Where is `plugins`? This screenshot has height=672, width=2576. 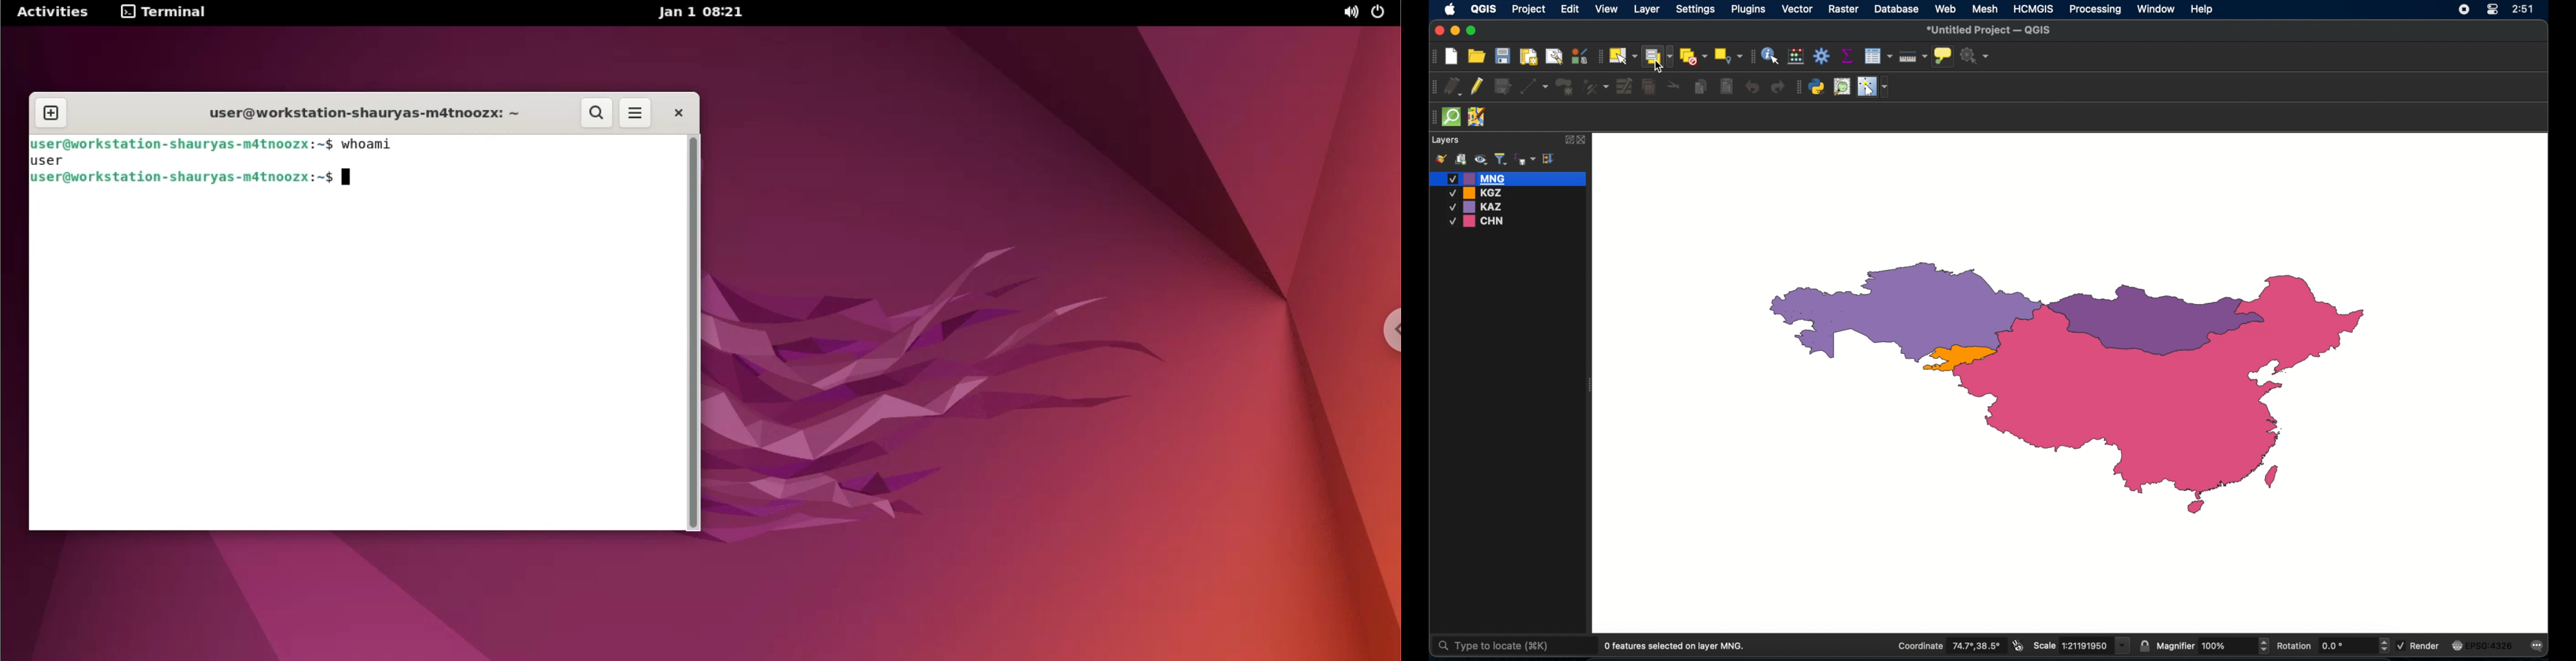
plugins is located at coordinates (1798, 87).